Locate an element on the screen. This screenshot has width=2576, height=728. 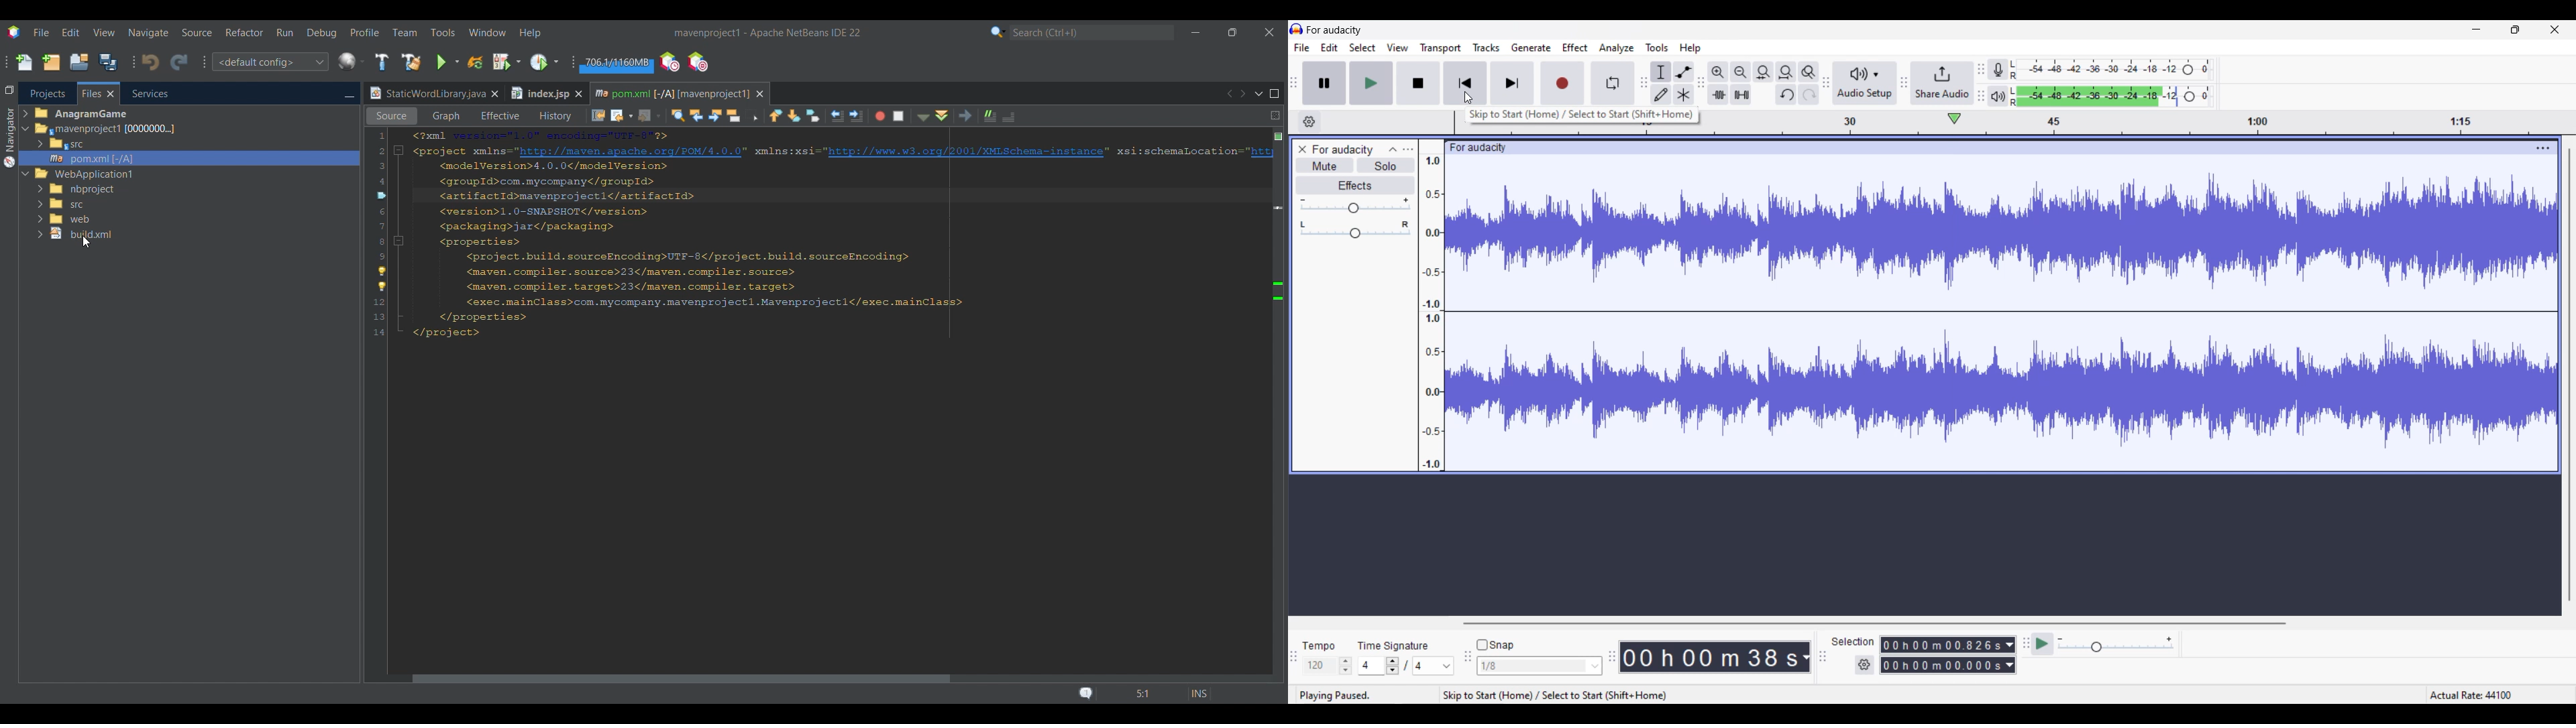
Skip/Select to end is located at coordinates (1512, 83).